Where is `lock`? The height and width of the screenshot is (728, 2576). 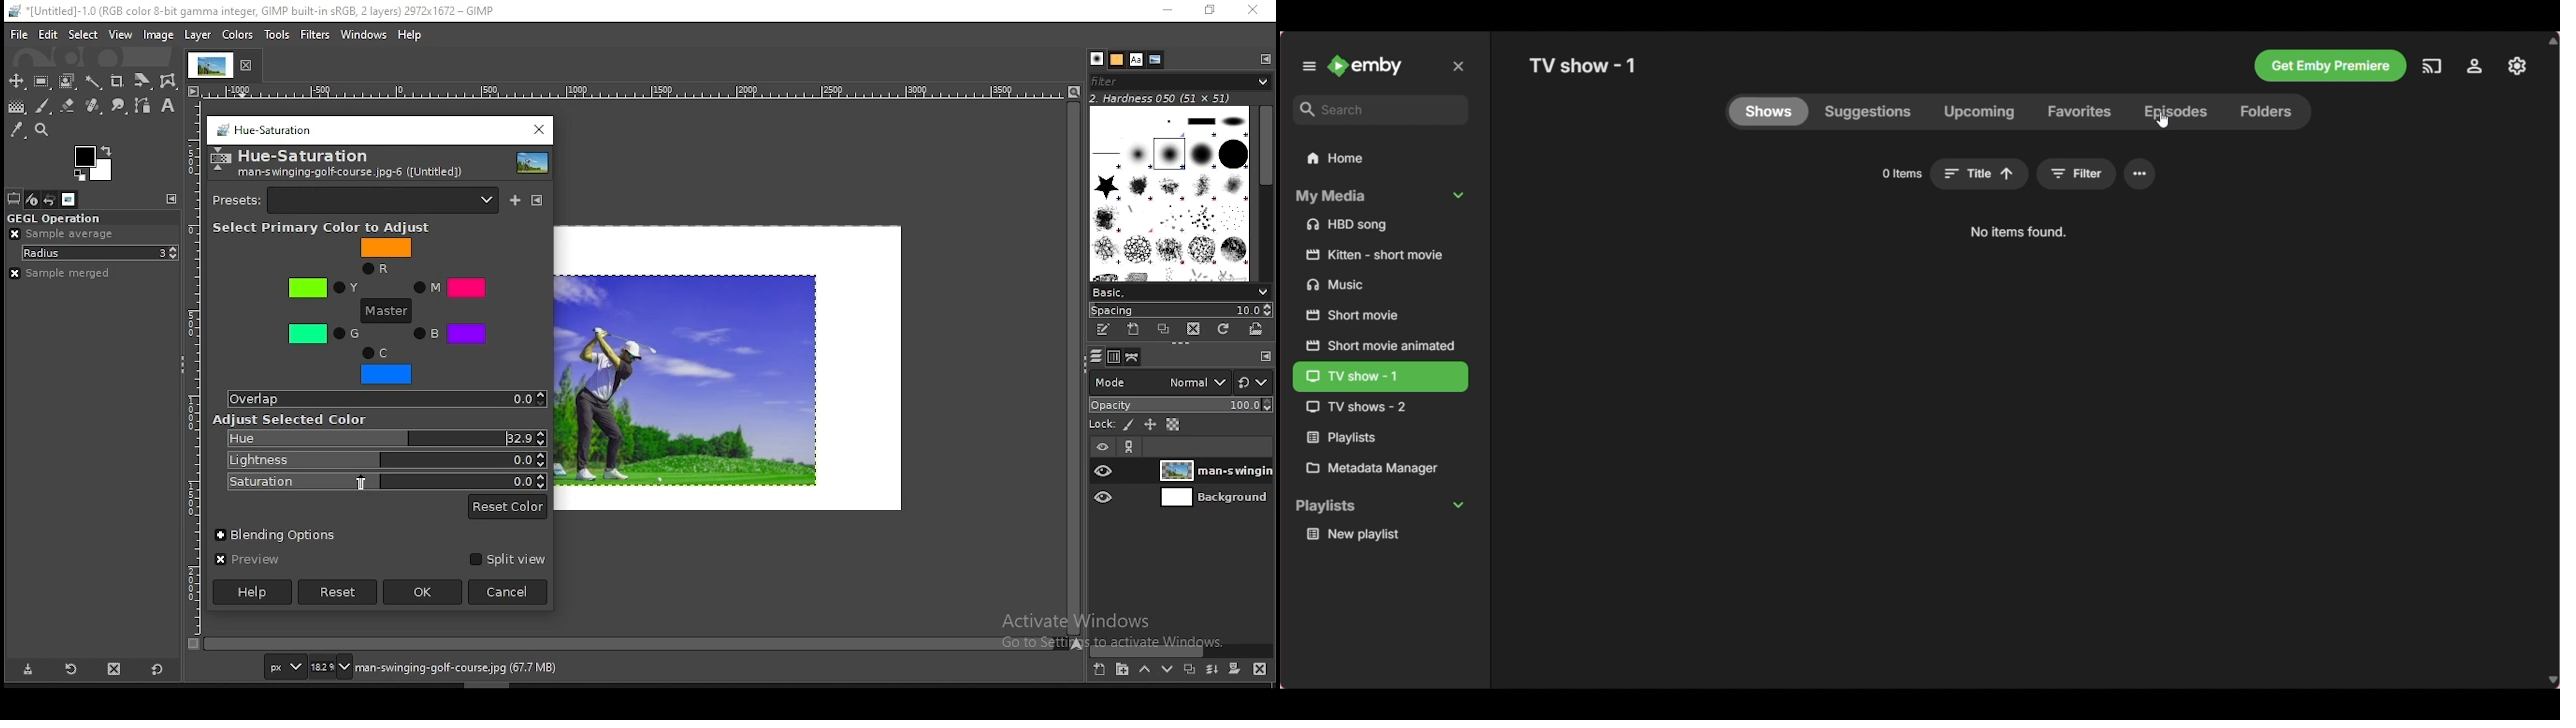
lock is located at coordinates (1103, 425).